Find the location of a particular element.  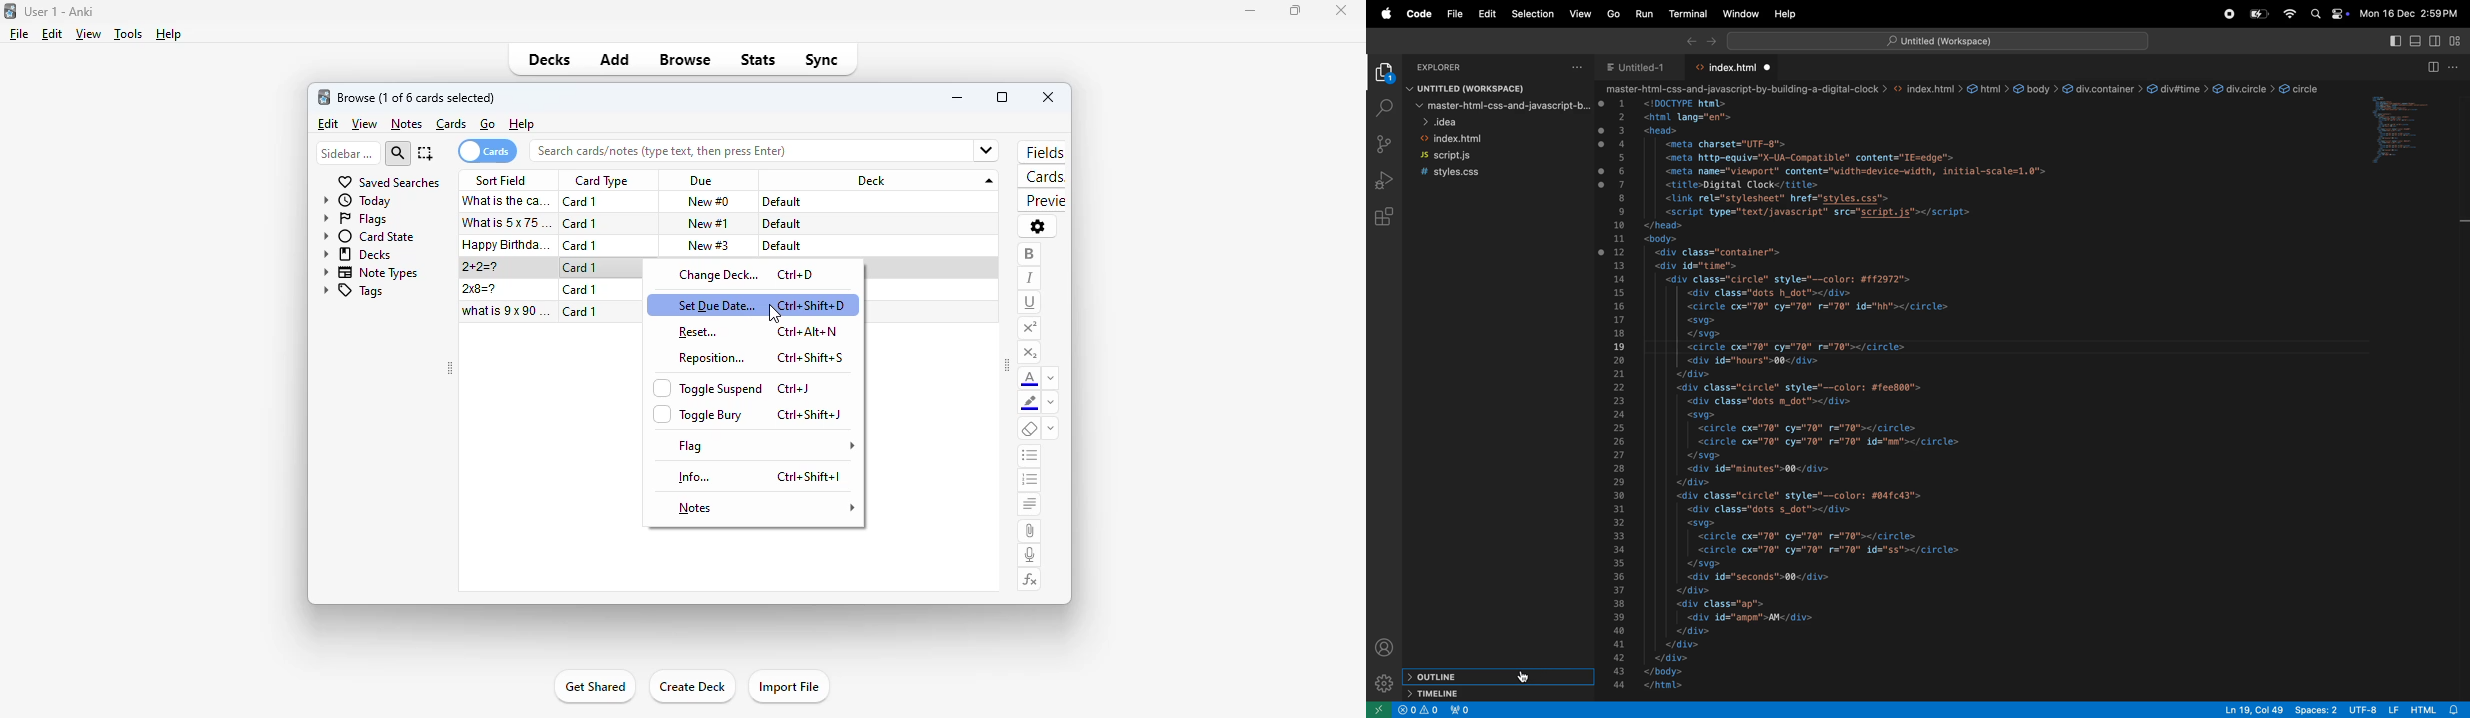

html alert is located at coordinates (2434, 710).